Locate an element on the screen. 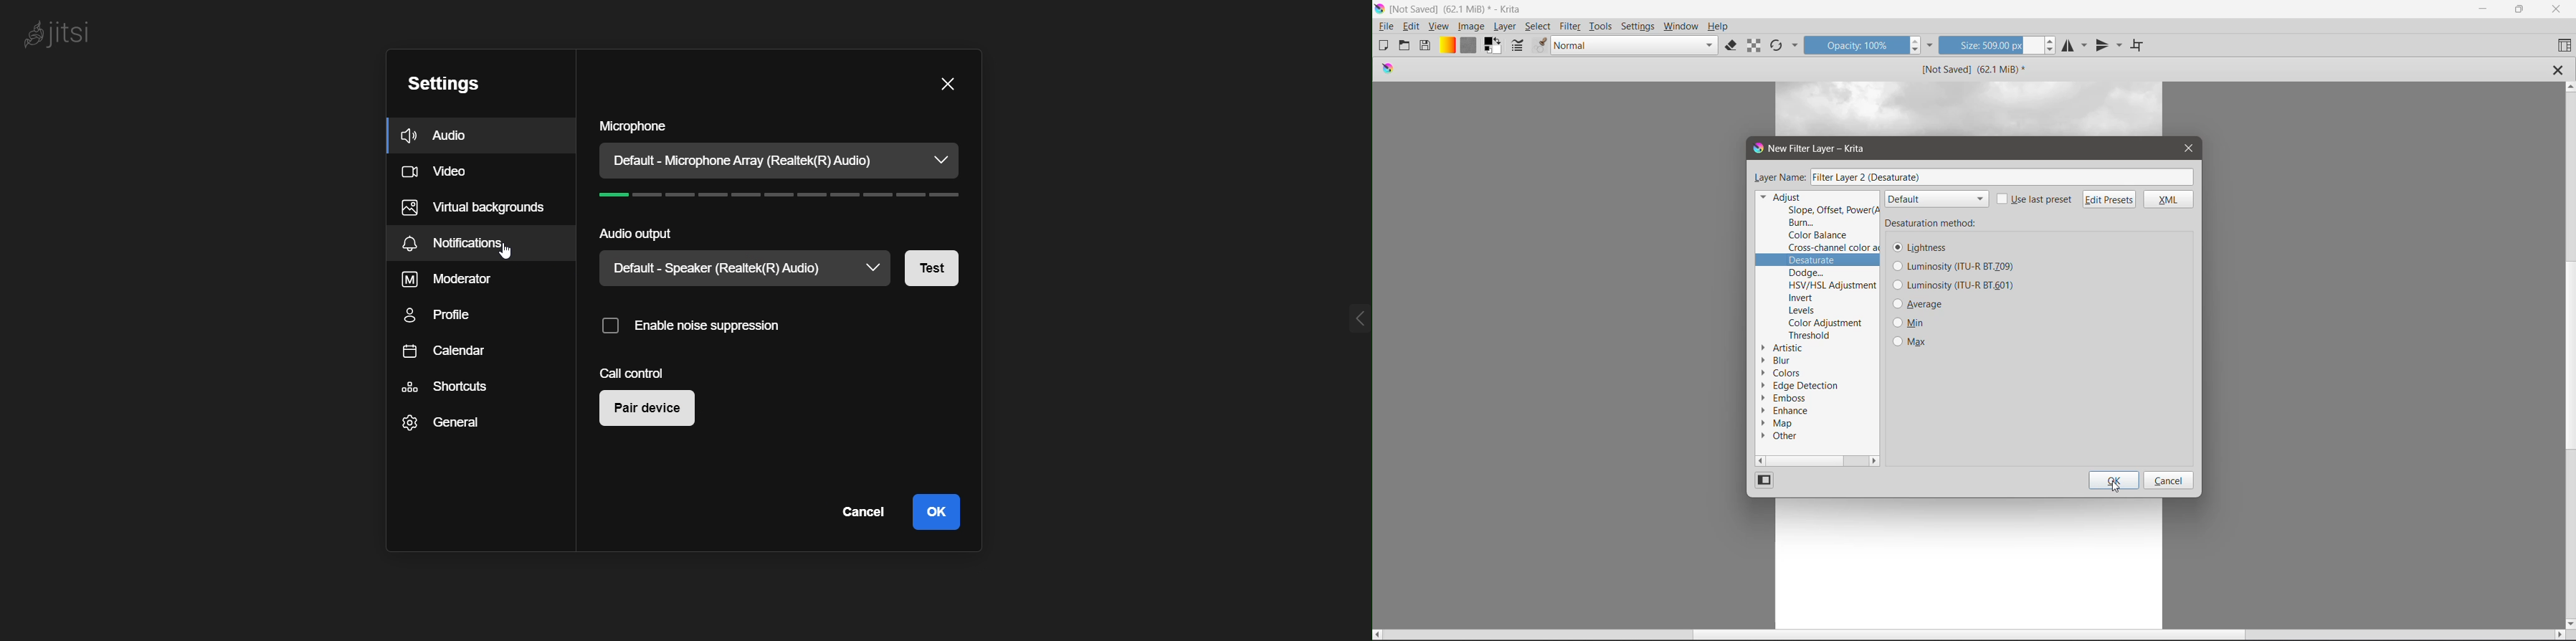 This screenshot has width=2576, height=644. current speaker is located at coordinates (727, 268).